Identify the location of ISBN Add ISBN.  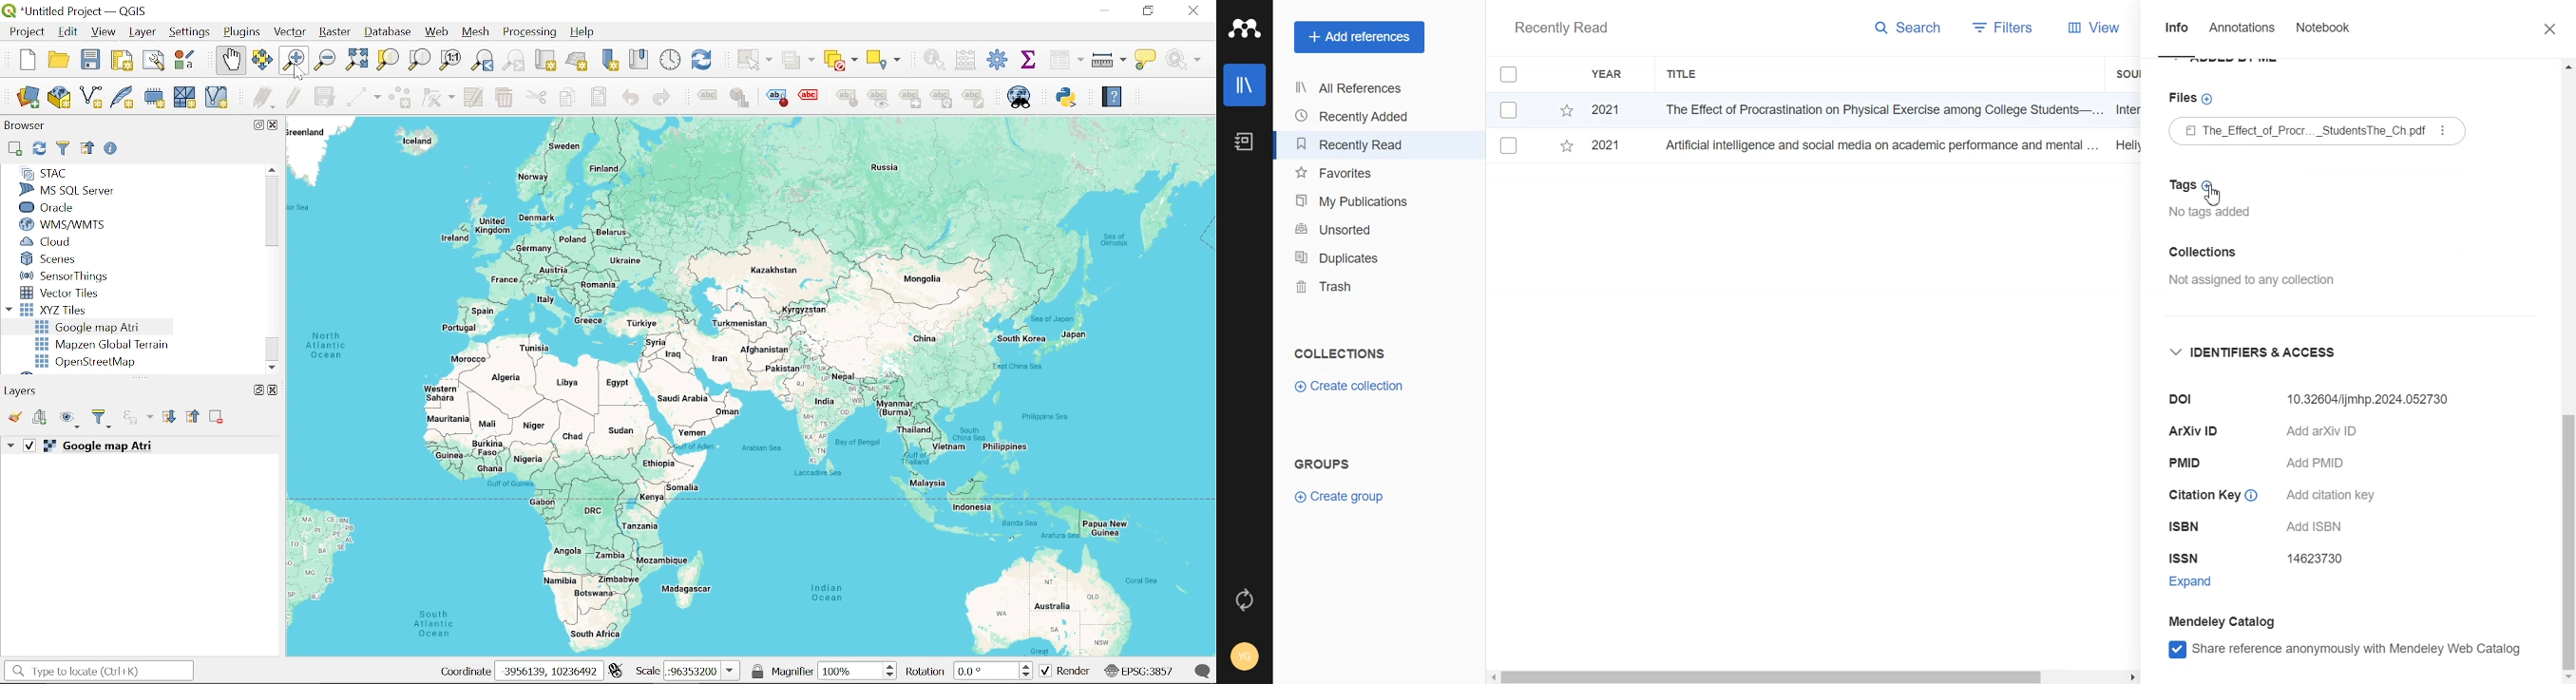
(2258, 529).